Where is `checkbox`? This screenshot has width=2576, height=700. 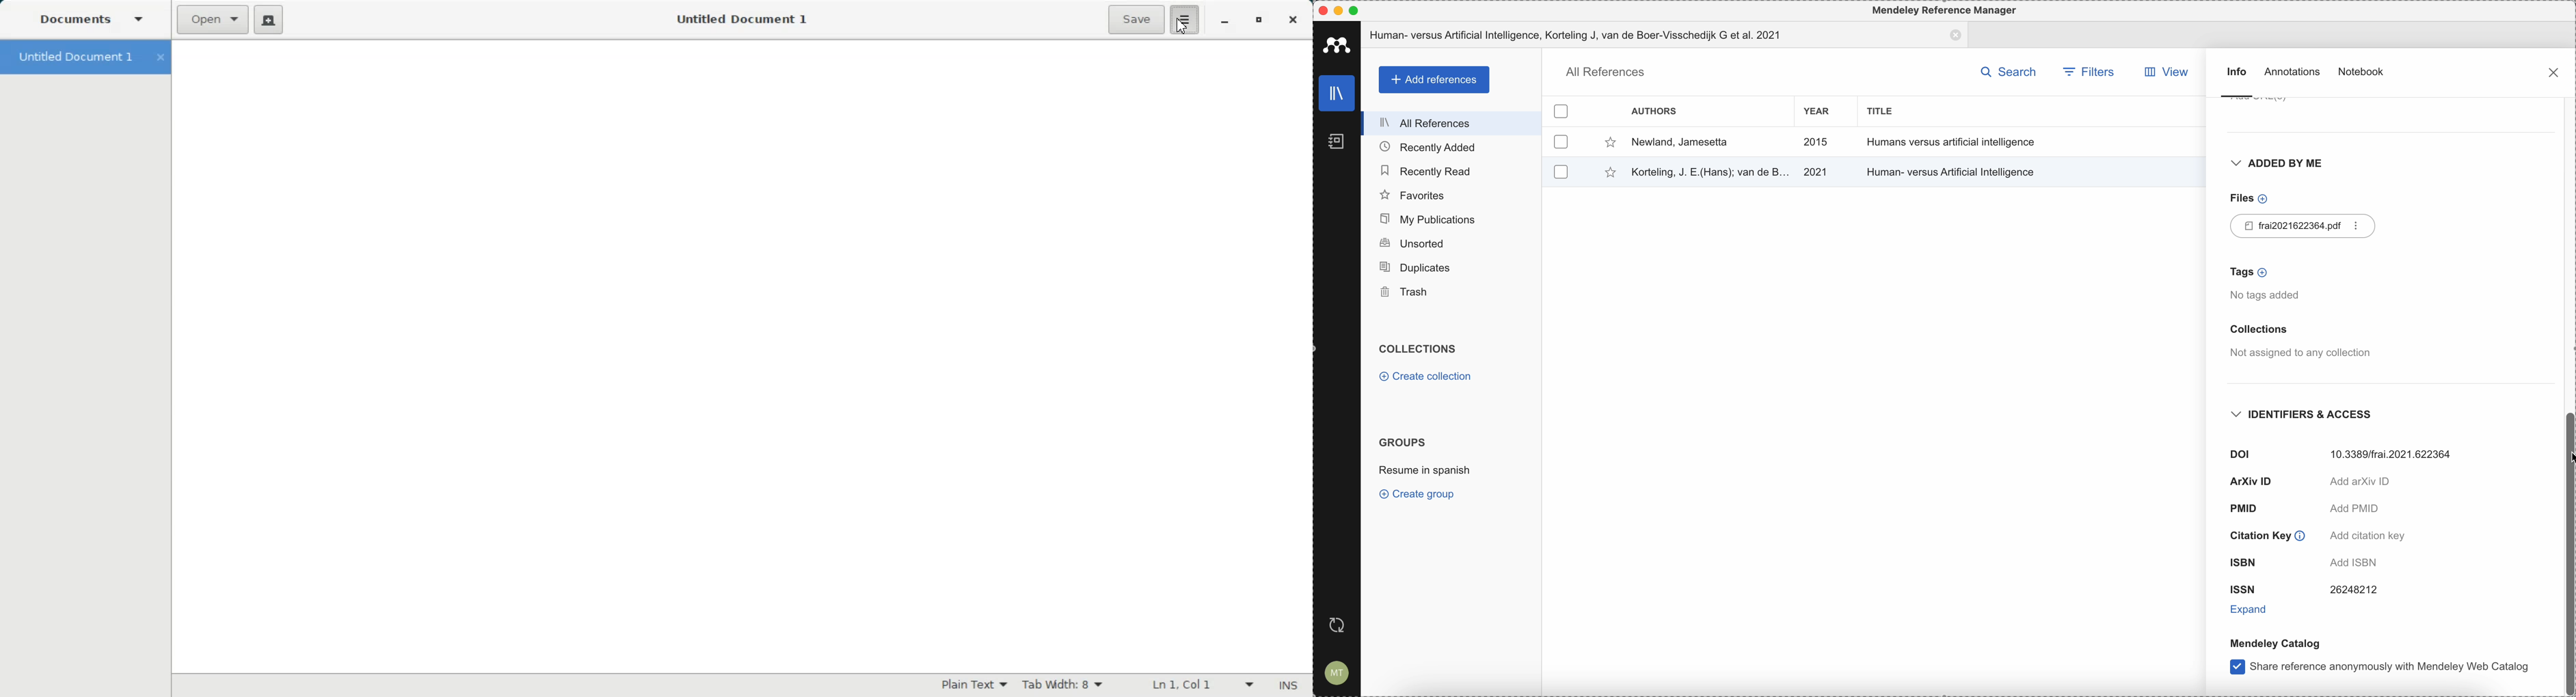
checkbox is located at coordinates (1561, 142).